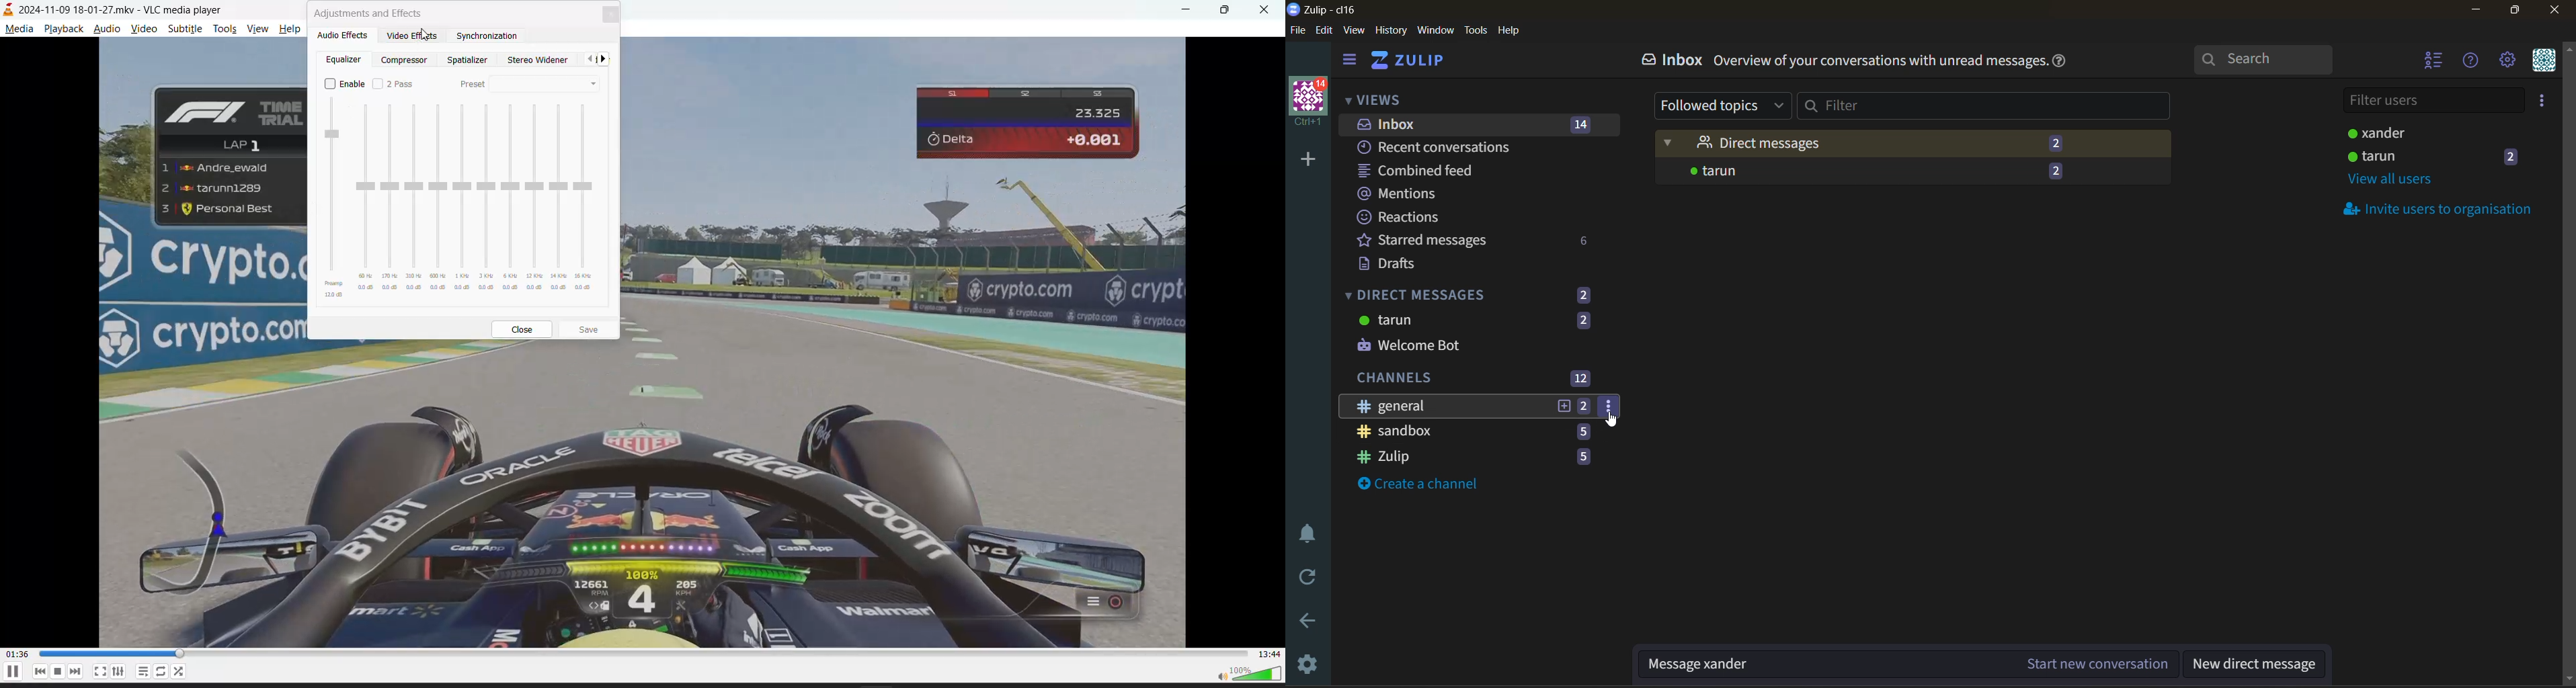 This screenshot has height=700, width=2576. What do you see at coordinates (65, 29) in the screenshot?
I see `playback` at bounding box center [65, 29].